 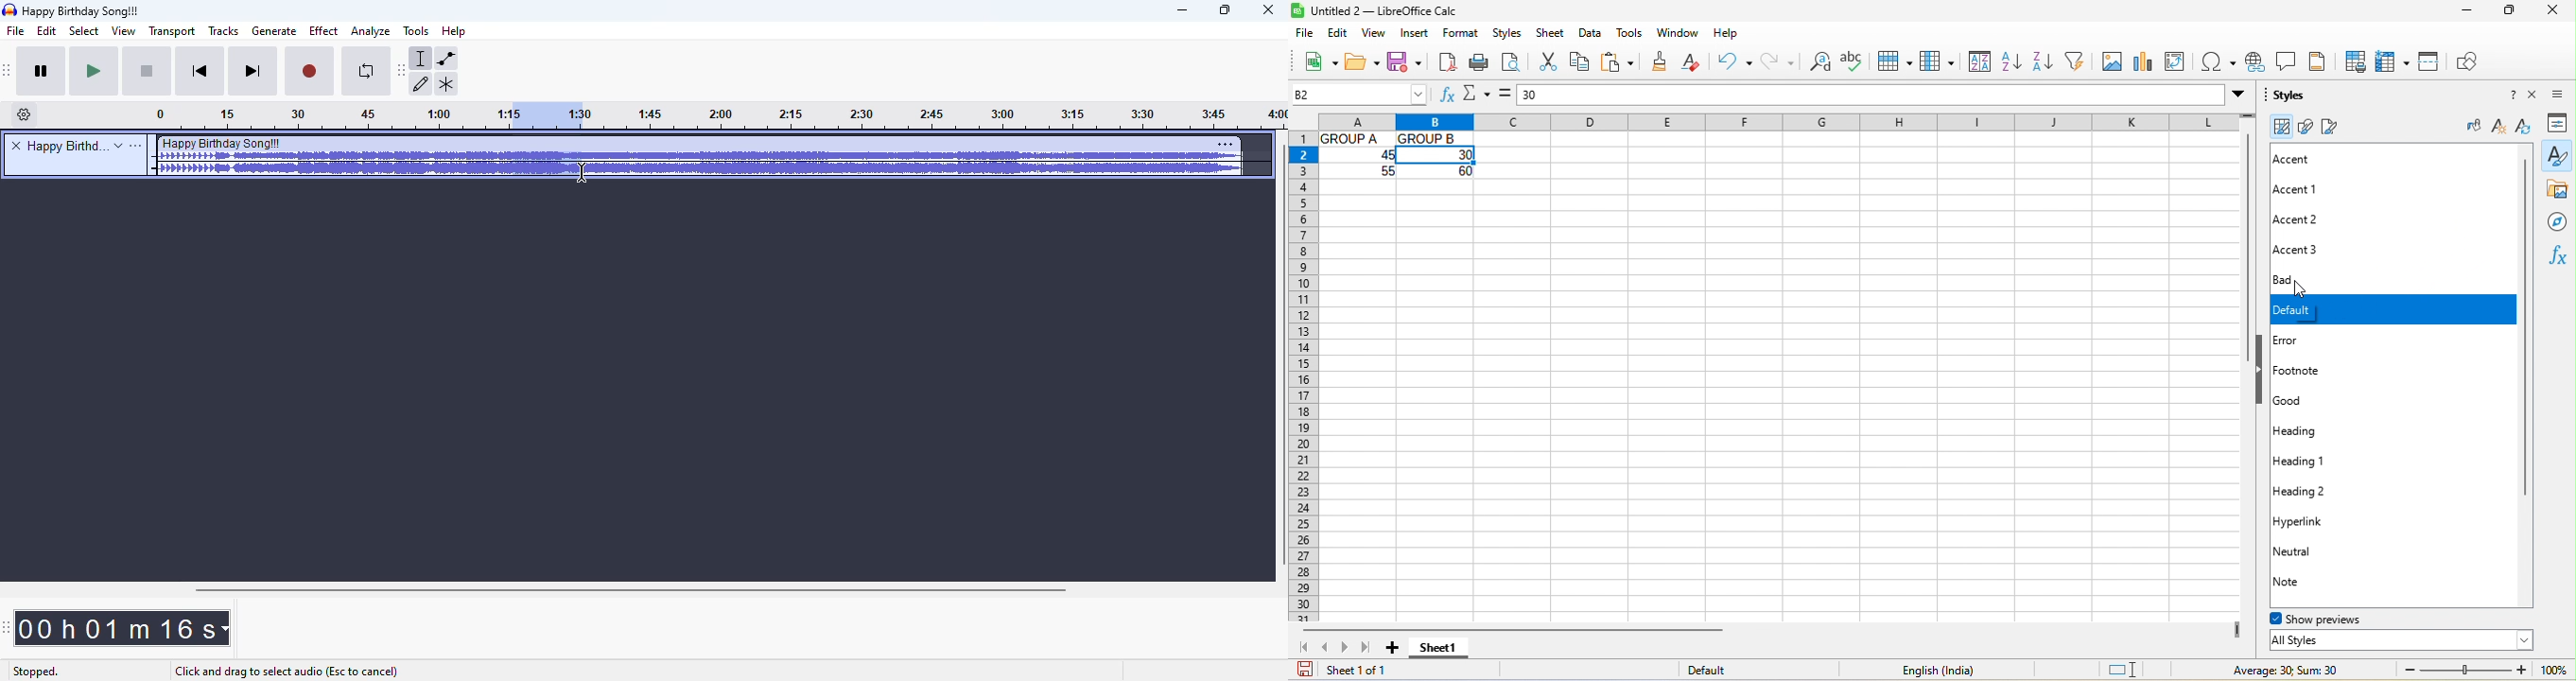 I want to click on 100% (zoom), so click(x=2555, y=670).